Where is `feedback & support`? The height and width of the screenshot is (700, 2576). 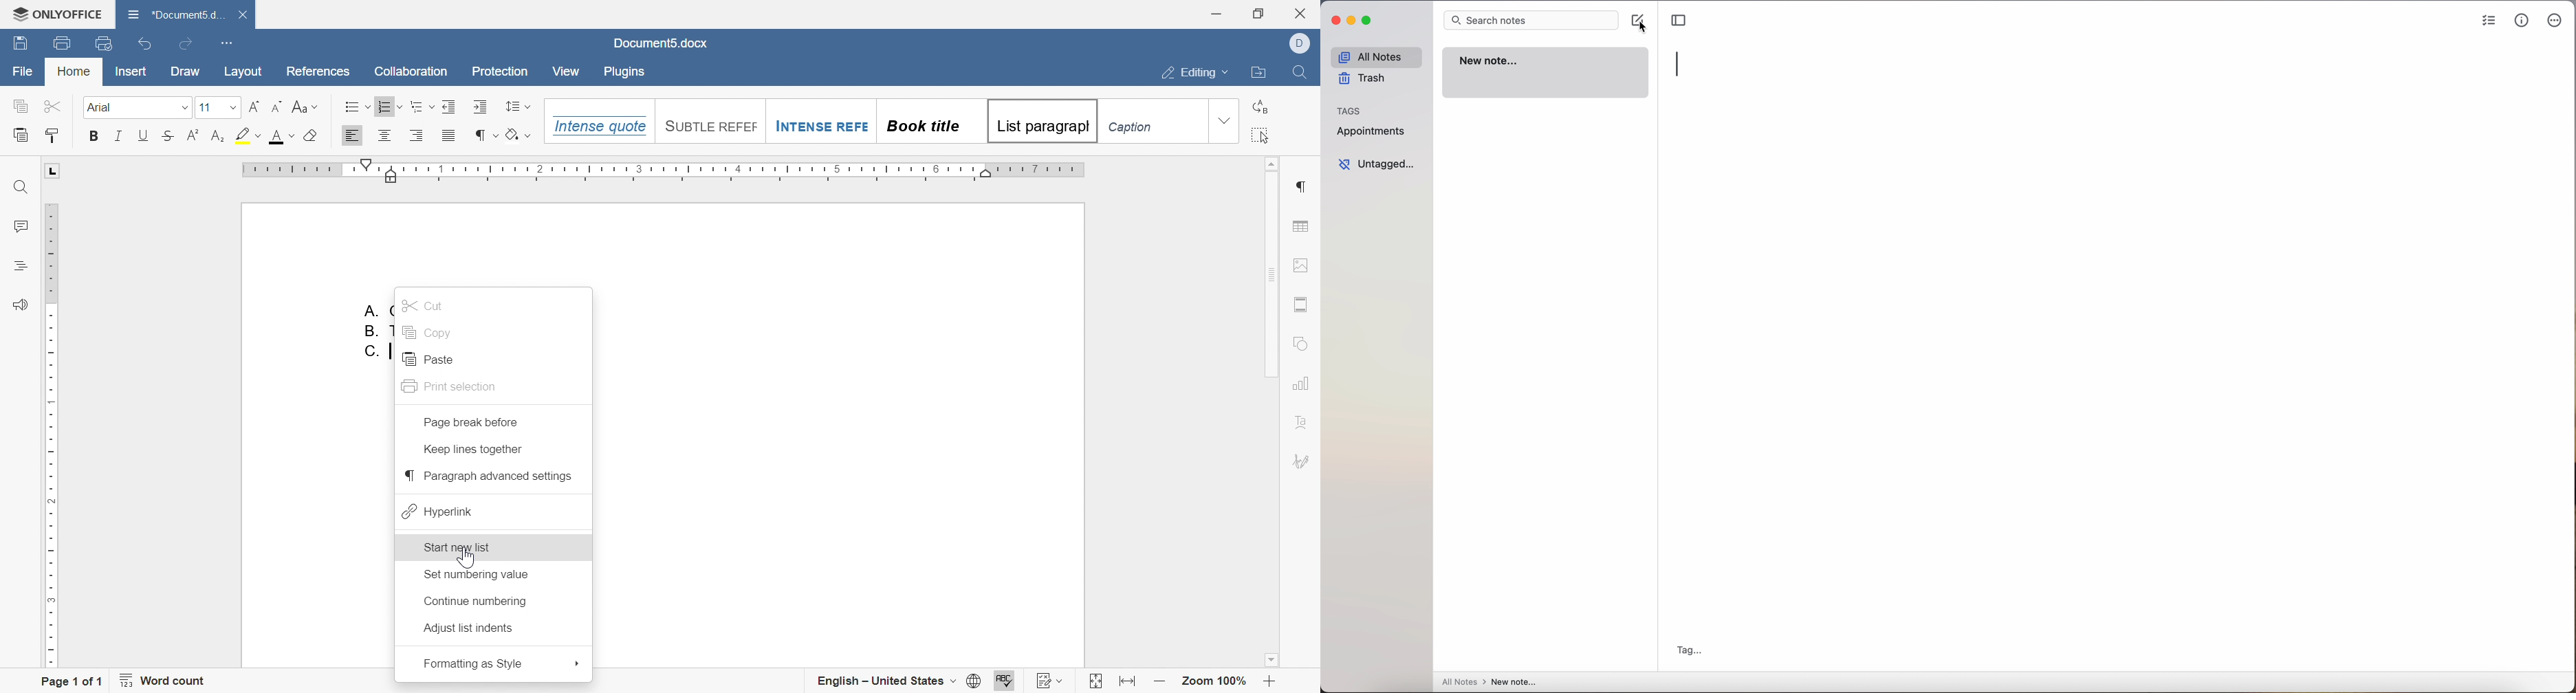
feedback & support is located at coordinates (23, 305).